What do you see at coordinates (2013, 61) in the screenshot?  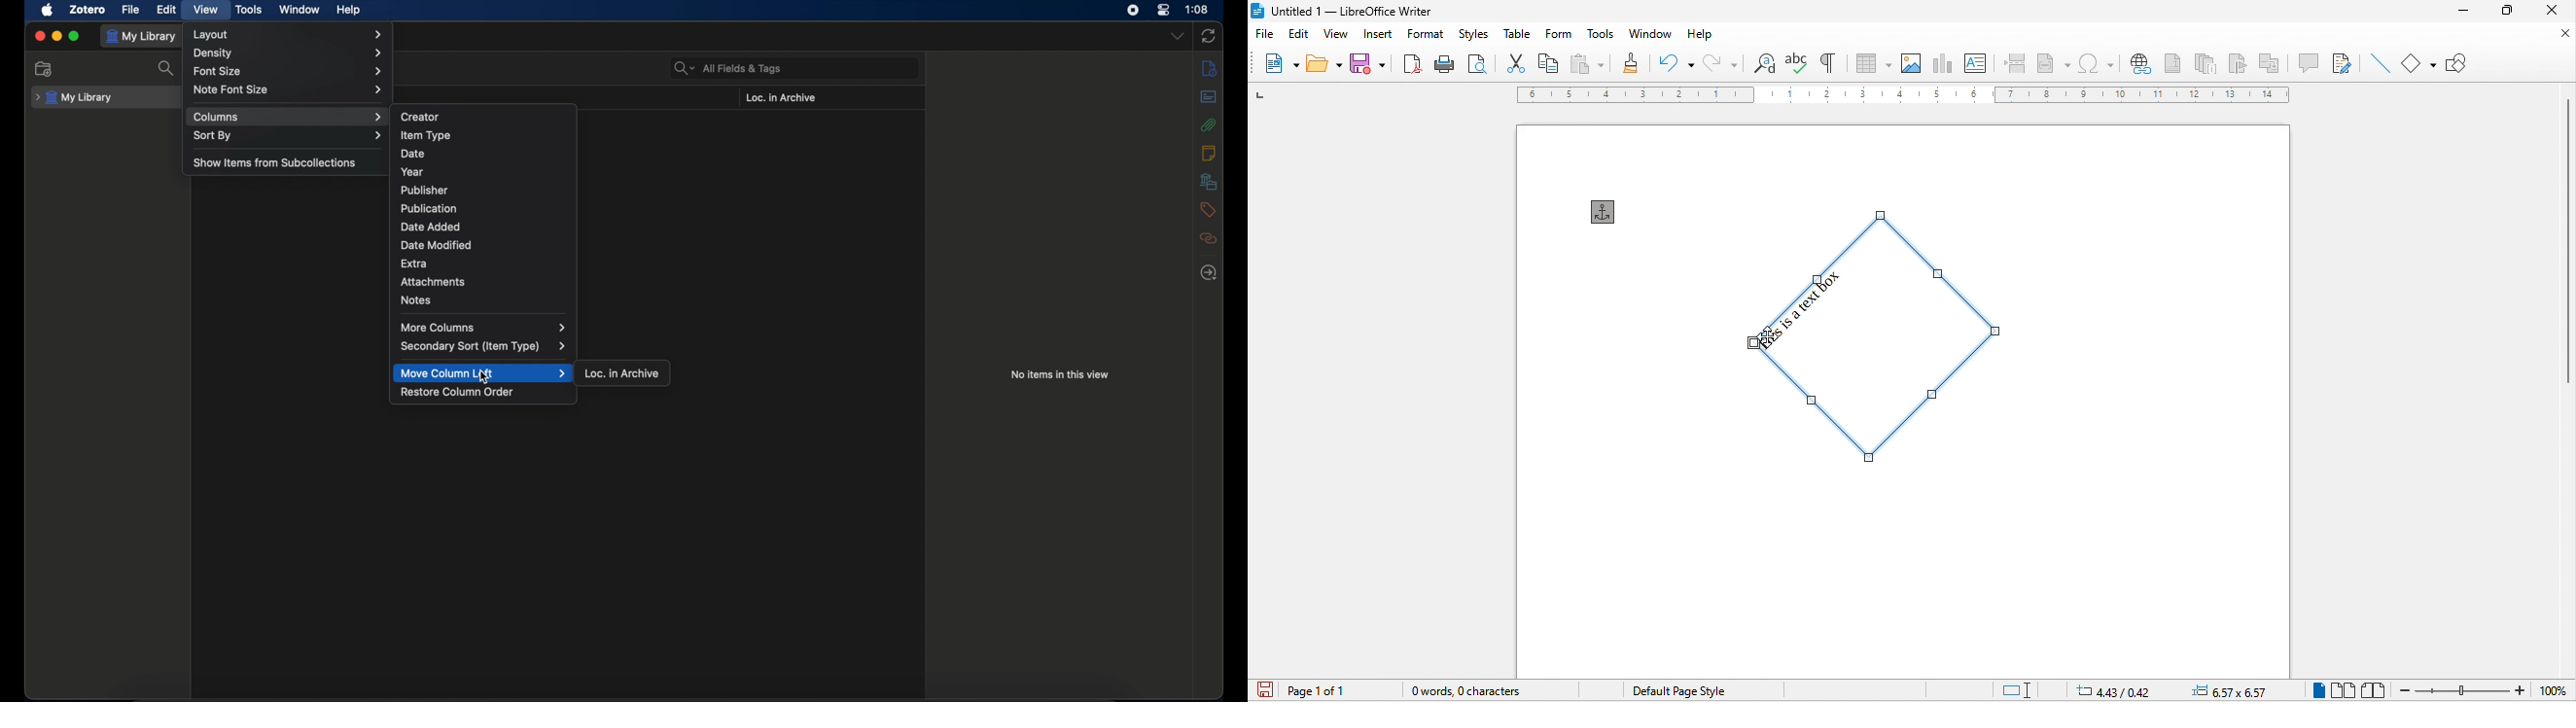 I see `page break` at bounding box center [2013, 61].